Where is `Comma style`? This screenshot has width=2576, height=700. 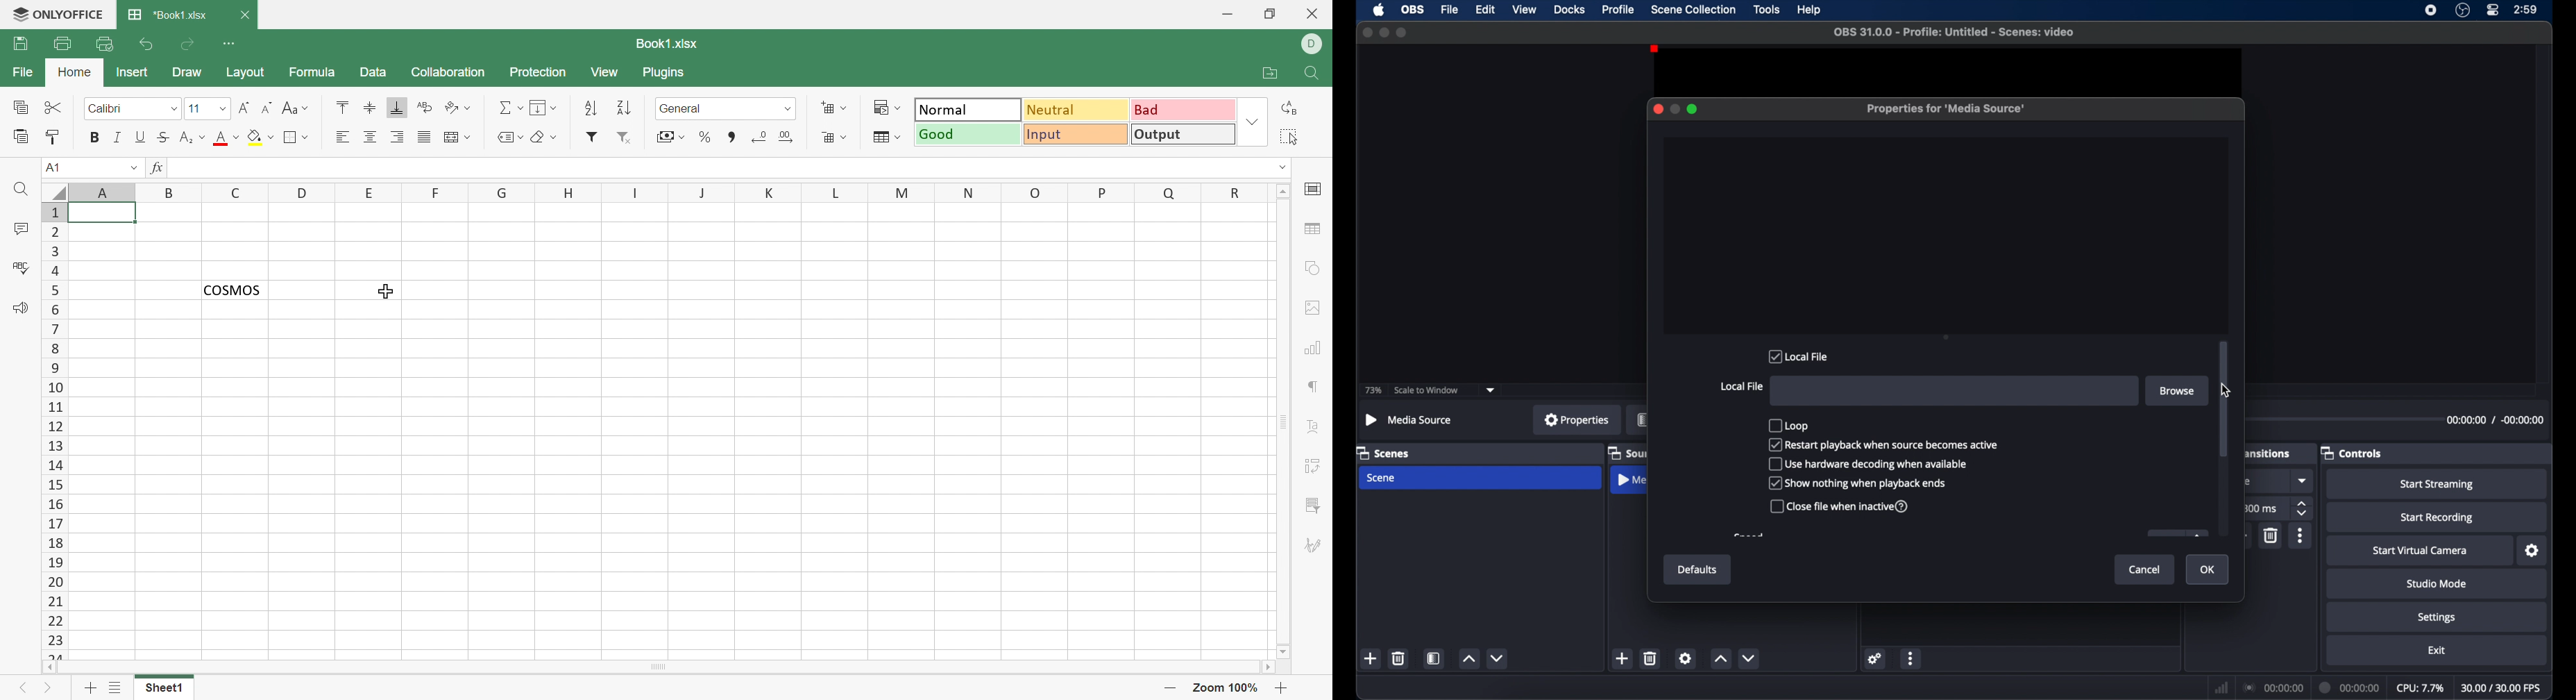
Comma style is located at coordinates (735, 138).